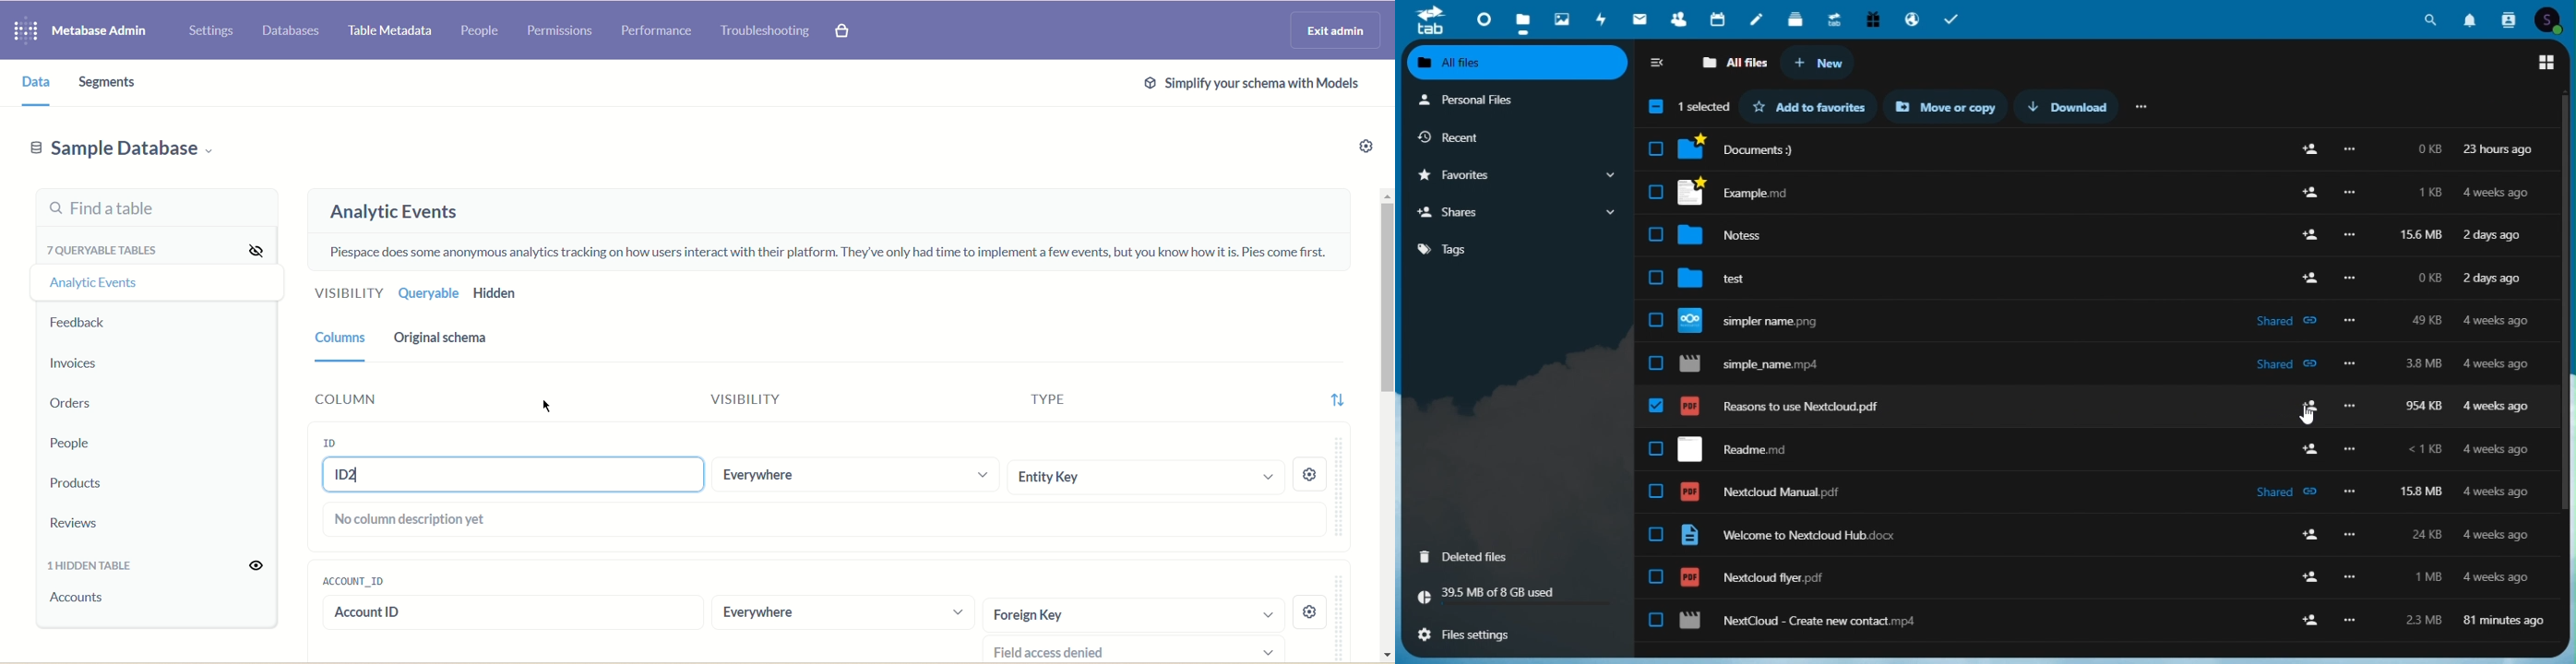  Describe the element at coordinates (1515, 137) in the screenshot. I see `recent` at that location.